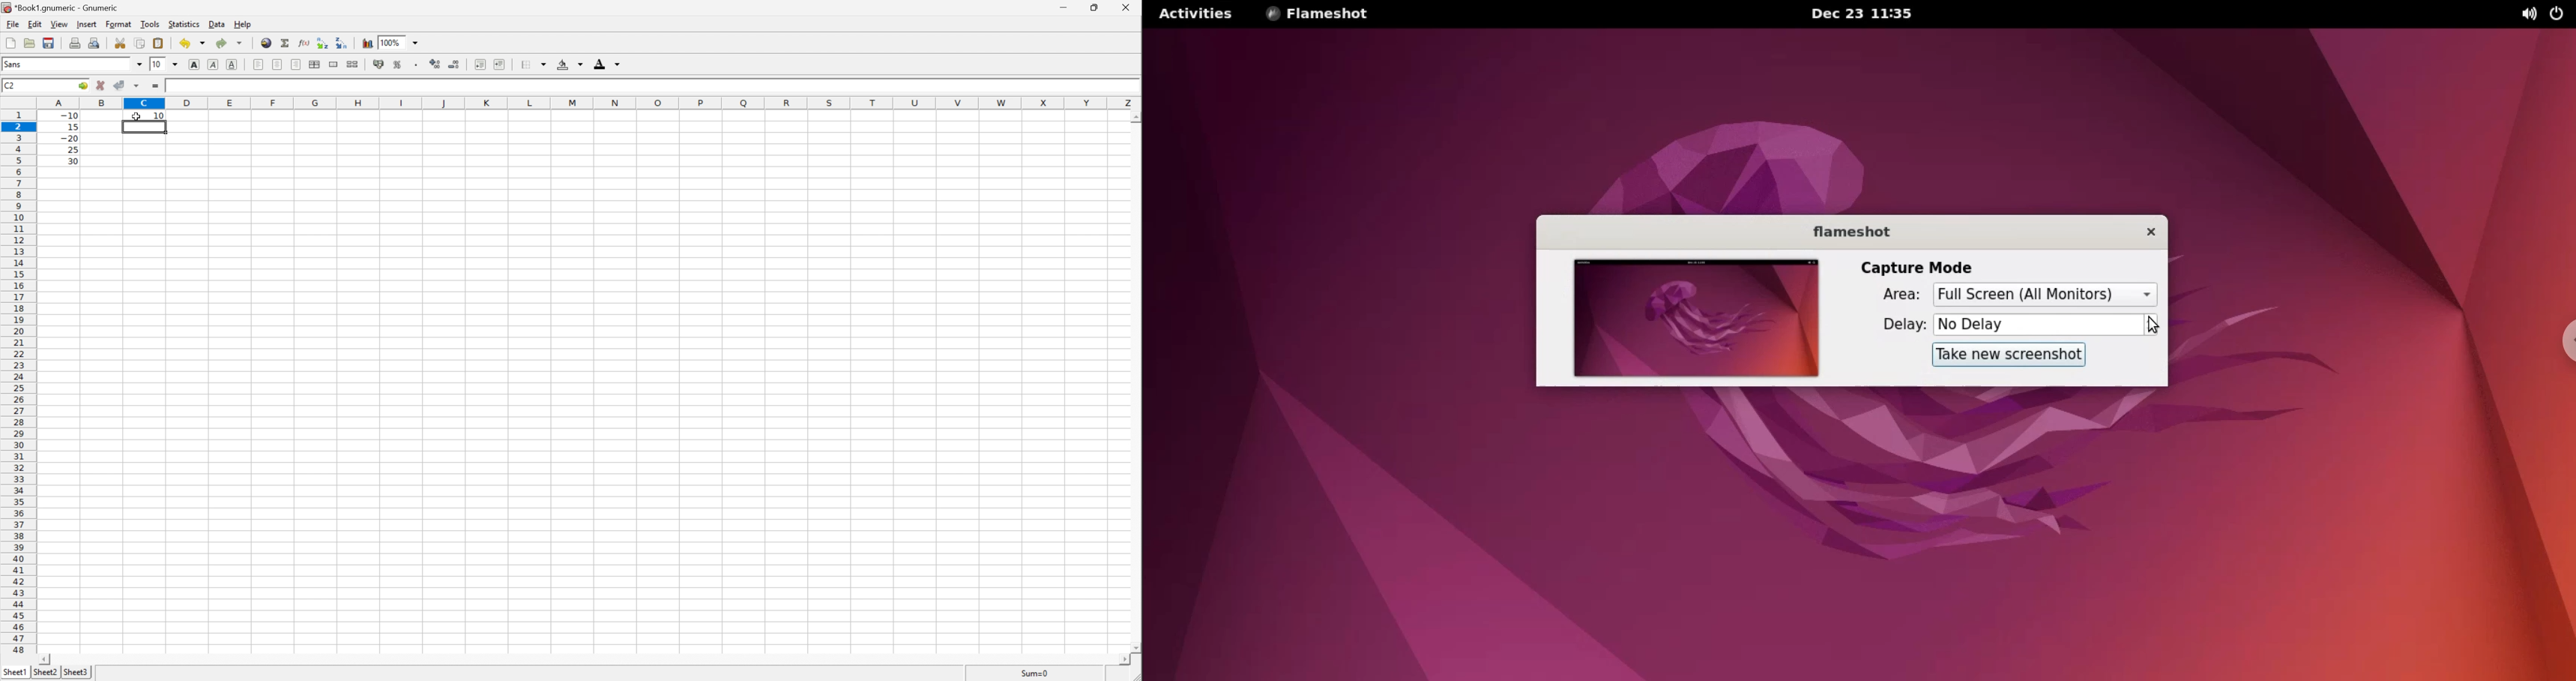  Describe the element at coordinates (1036, 674) in the screenshot. I see `Sum =-10` at that location.